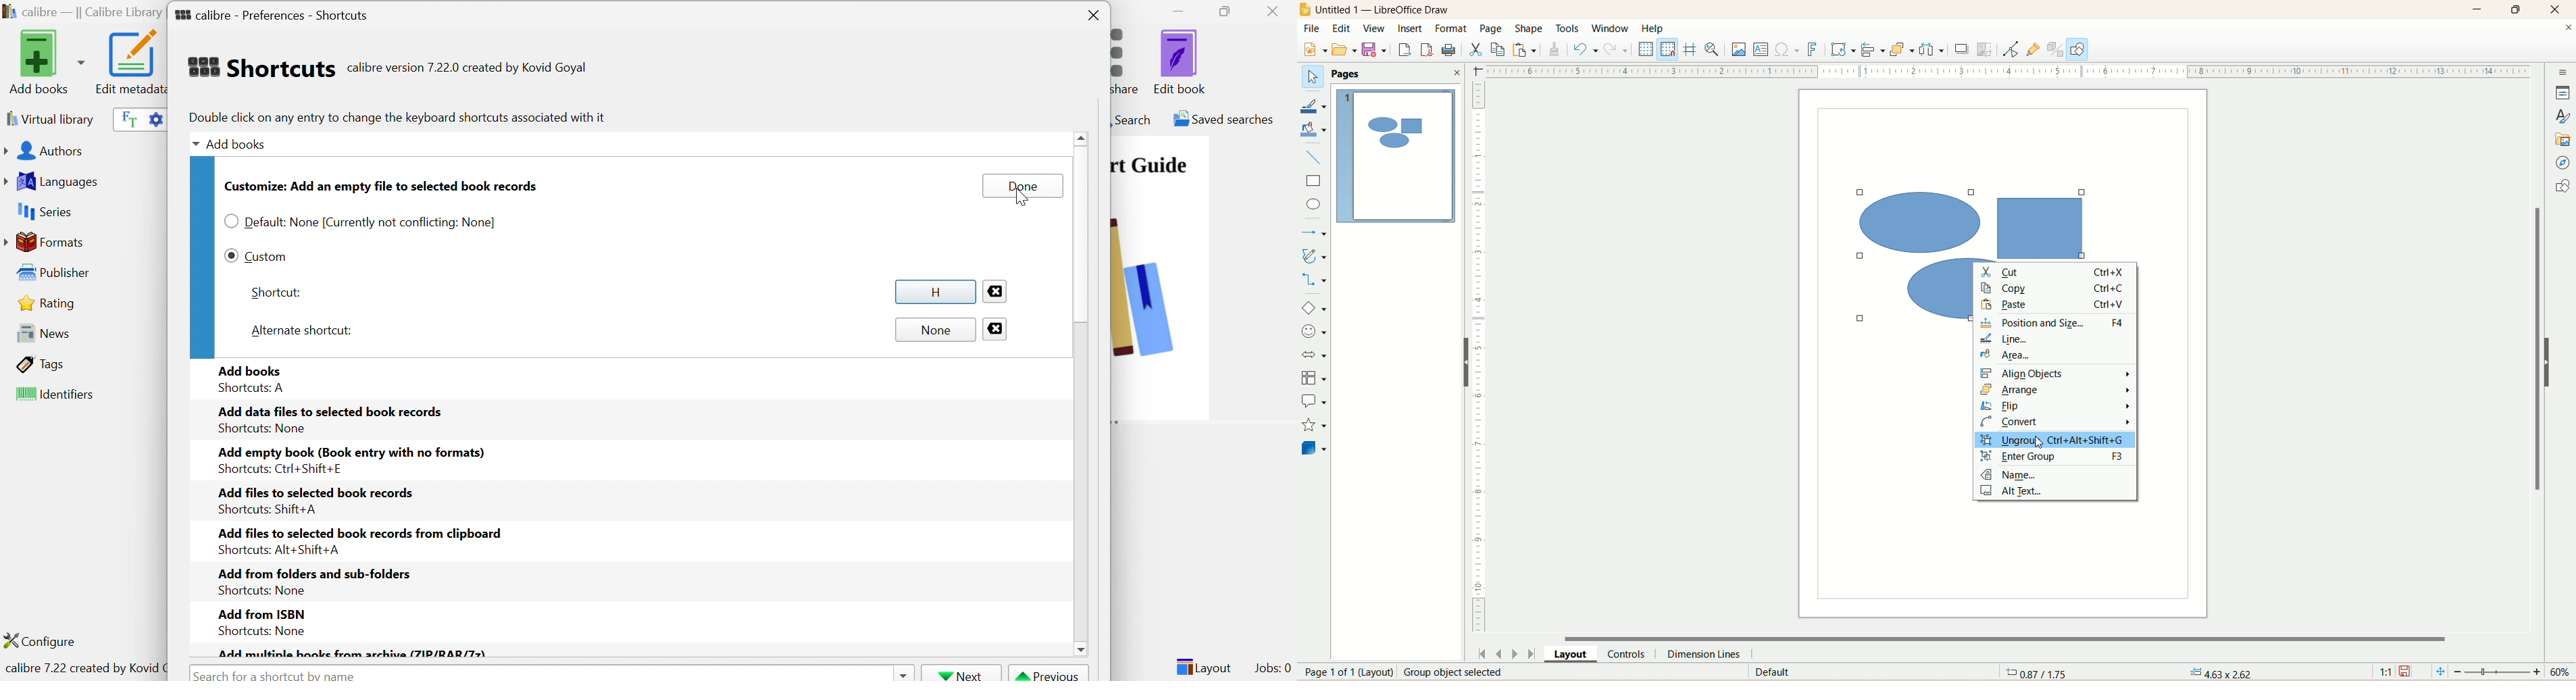 The width and height of the screenshot is (2576, 700). I want to click on cut, so click(2055, 272).